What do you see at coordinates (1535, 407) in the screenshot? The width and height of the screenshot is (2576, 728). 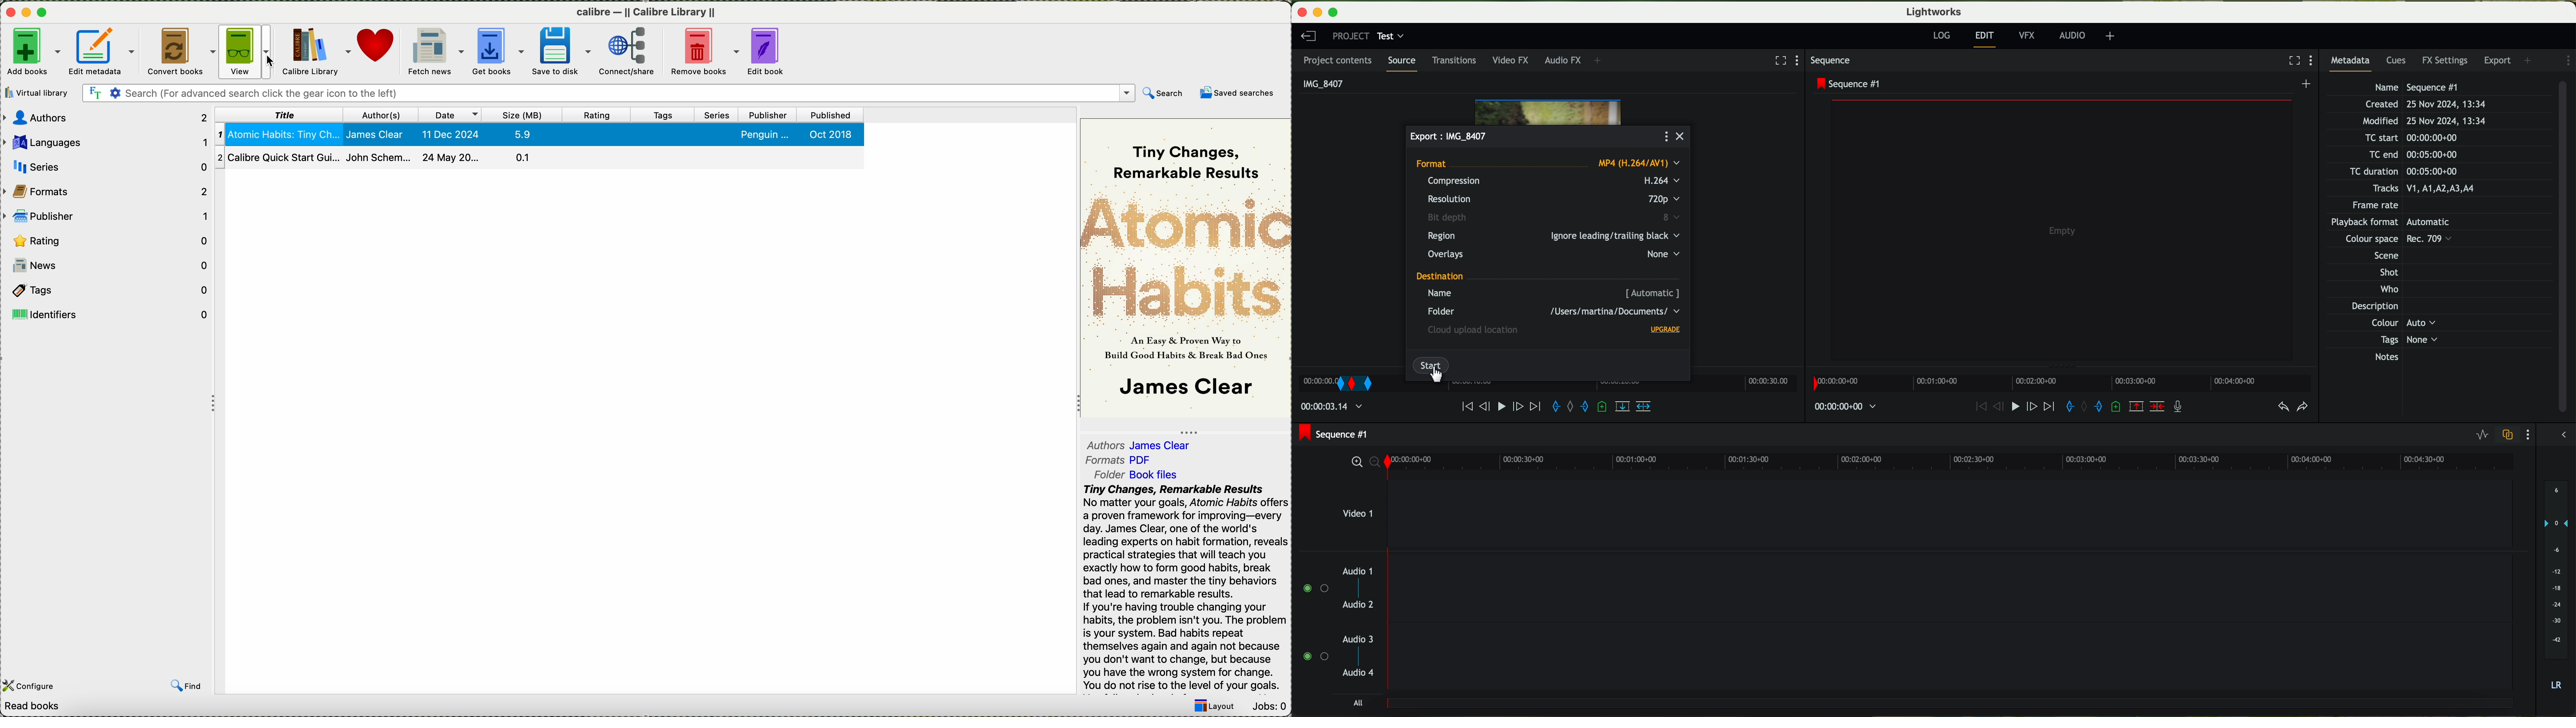 I see `move foward` at bounding box center [1535, 407].